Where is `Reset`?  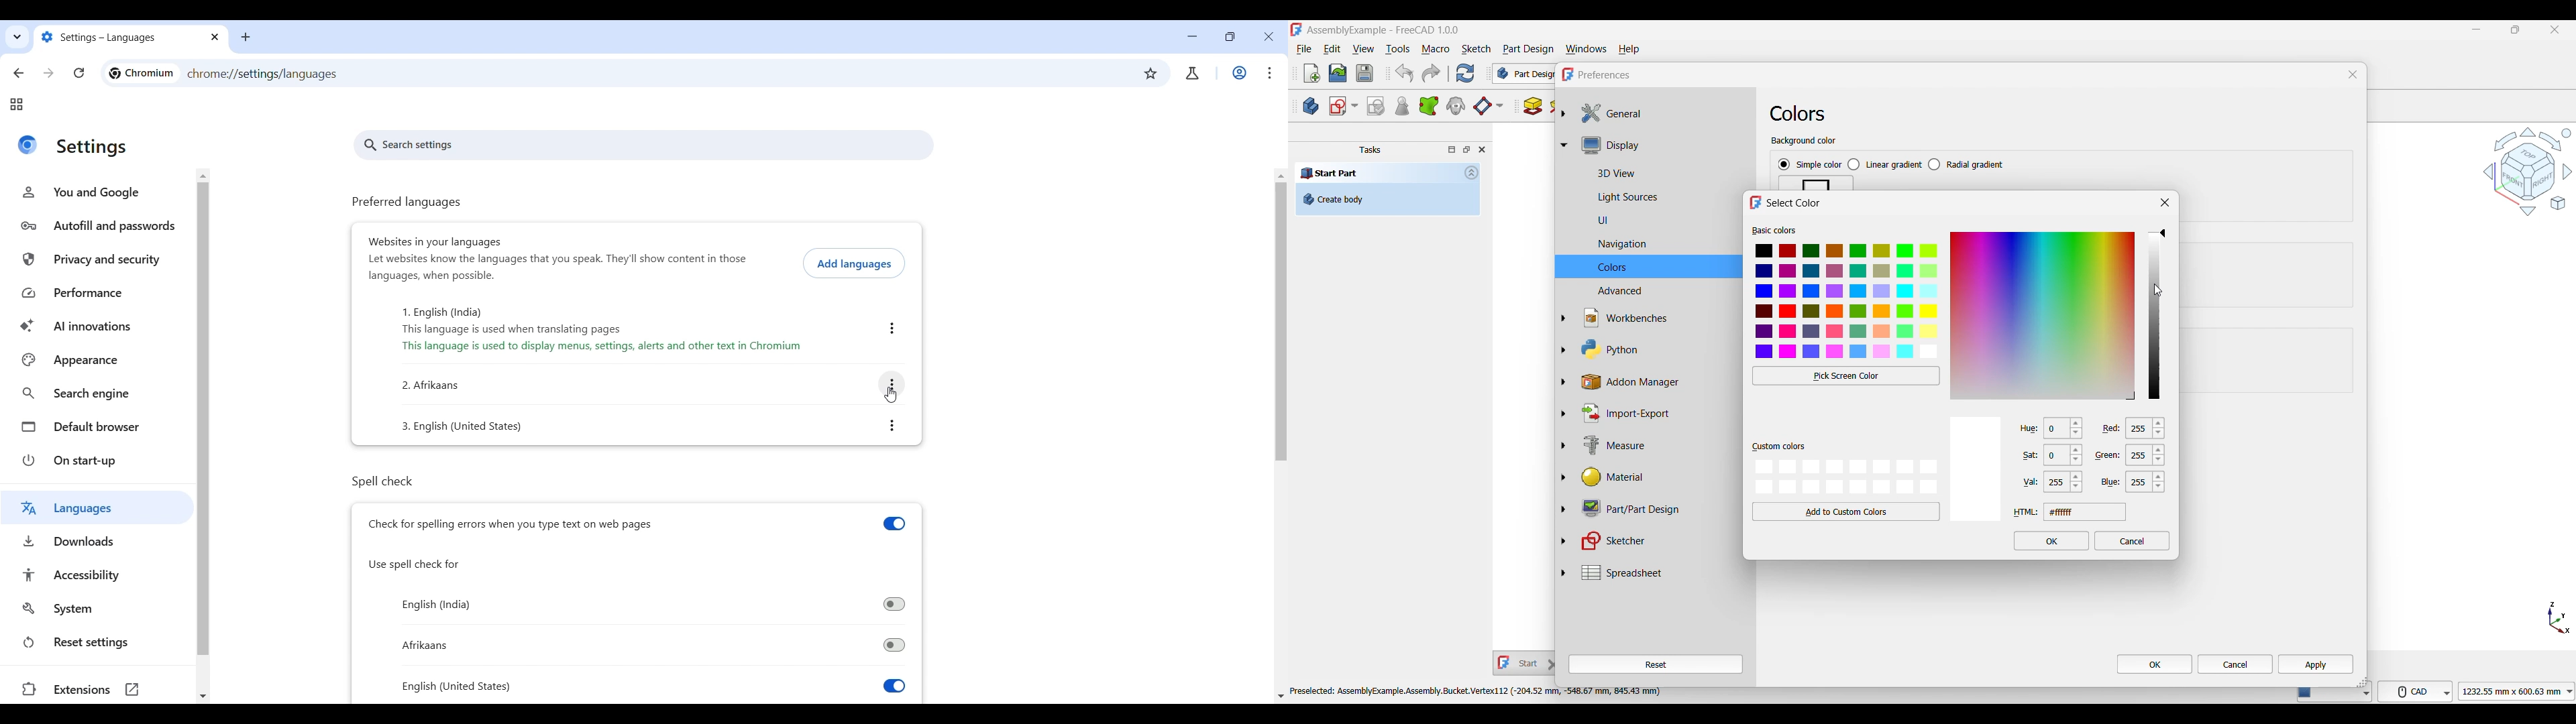 Reset is located at coordinates (1656, 664).